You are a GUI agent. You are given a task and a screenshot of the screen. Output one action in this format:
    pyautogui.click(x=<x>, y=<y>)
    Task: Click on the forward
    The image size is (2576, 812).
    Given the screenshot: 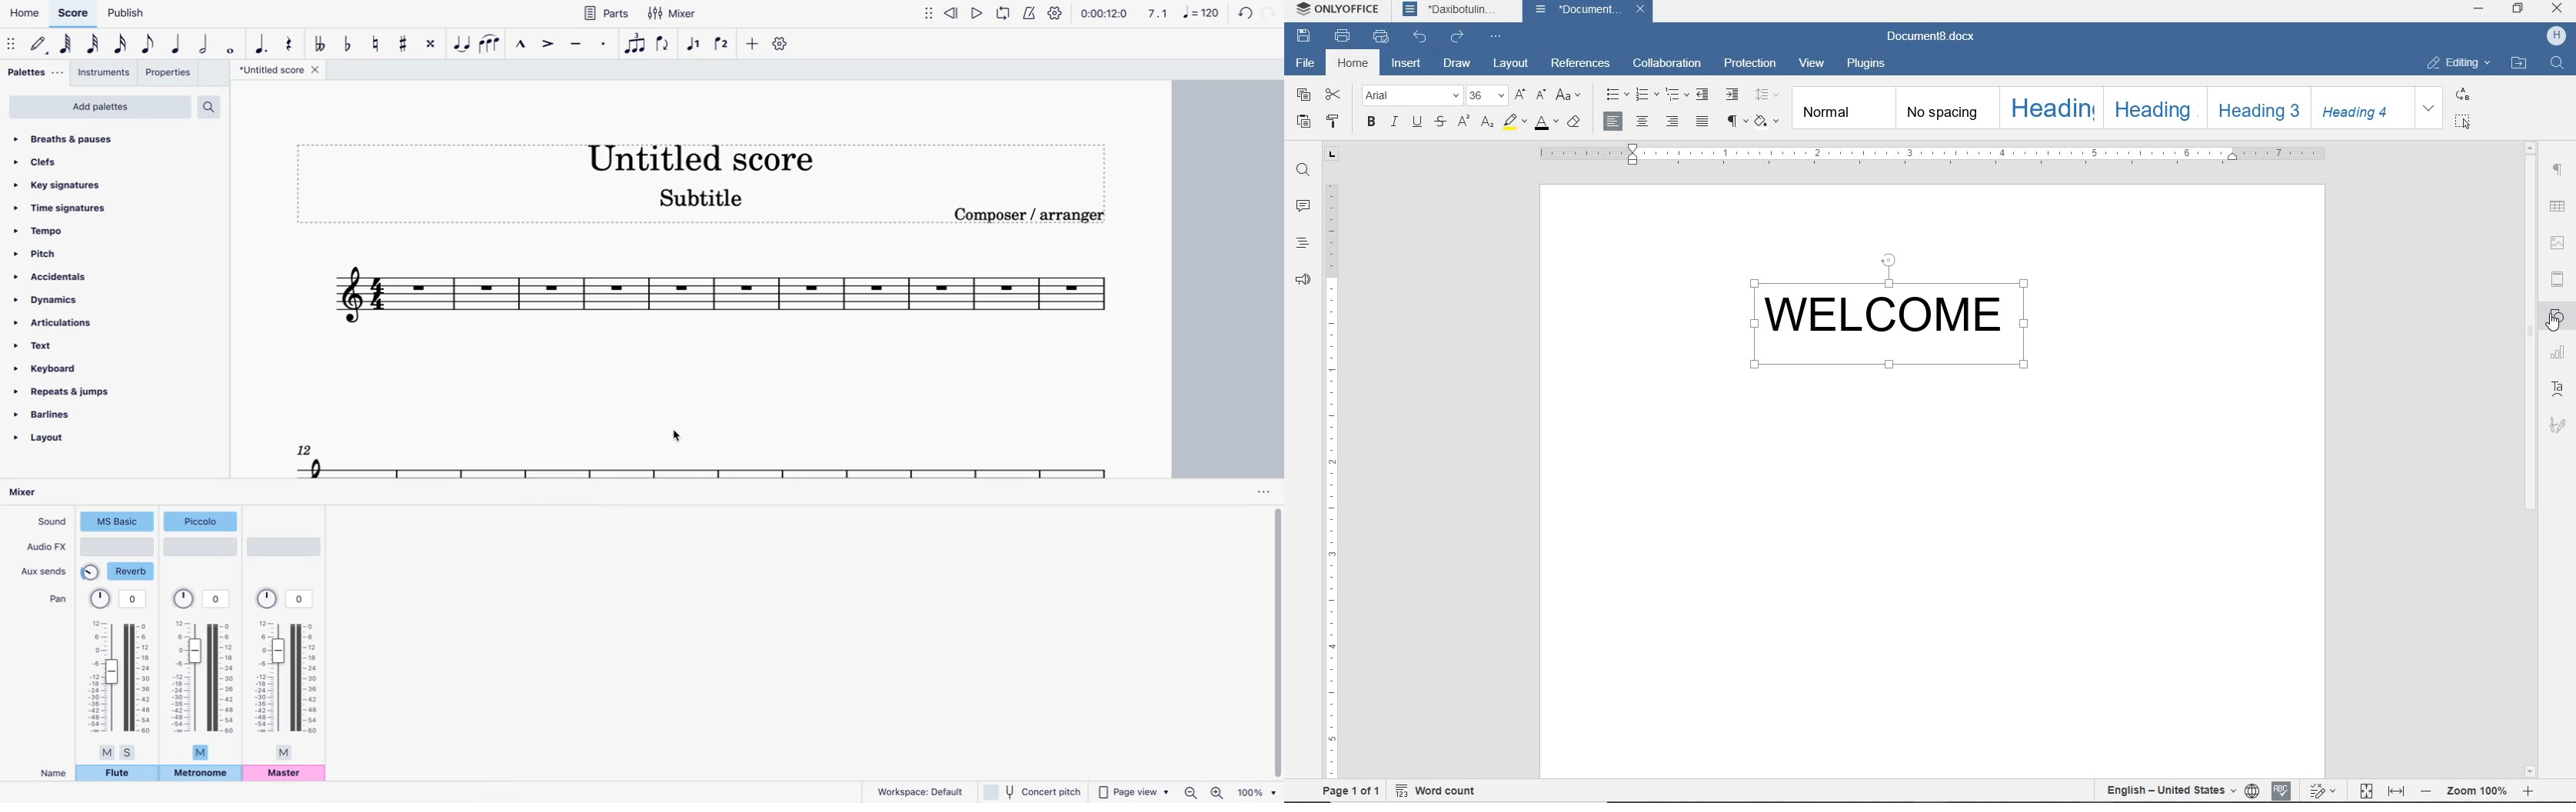 What is the action you would take?
    pyautogui.click(x=1272, y=12)
    